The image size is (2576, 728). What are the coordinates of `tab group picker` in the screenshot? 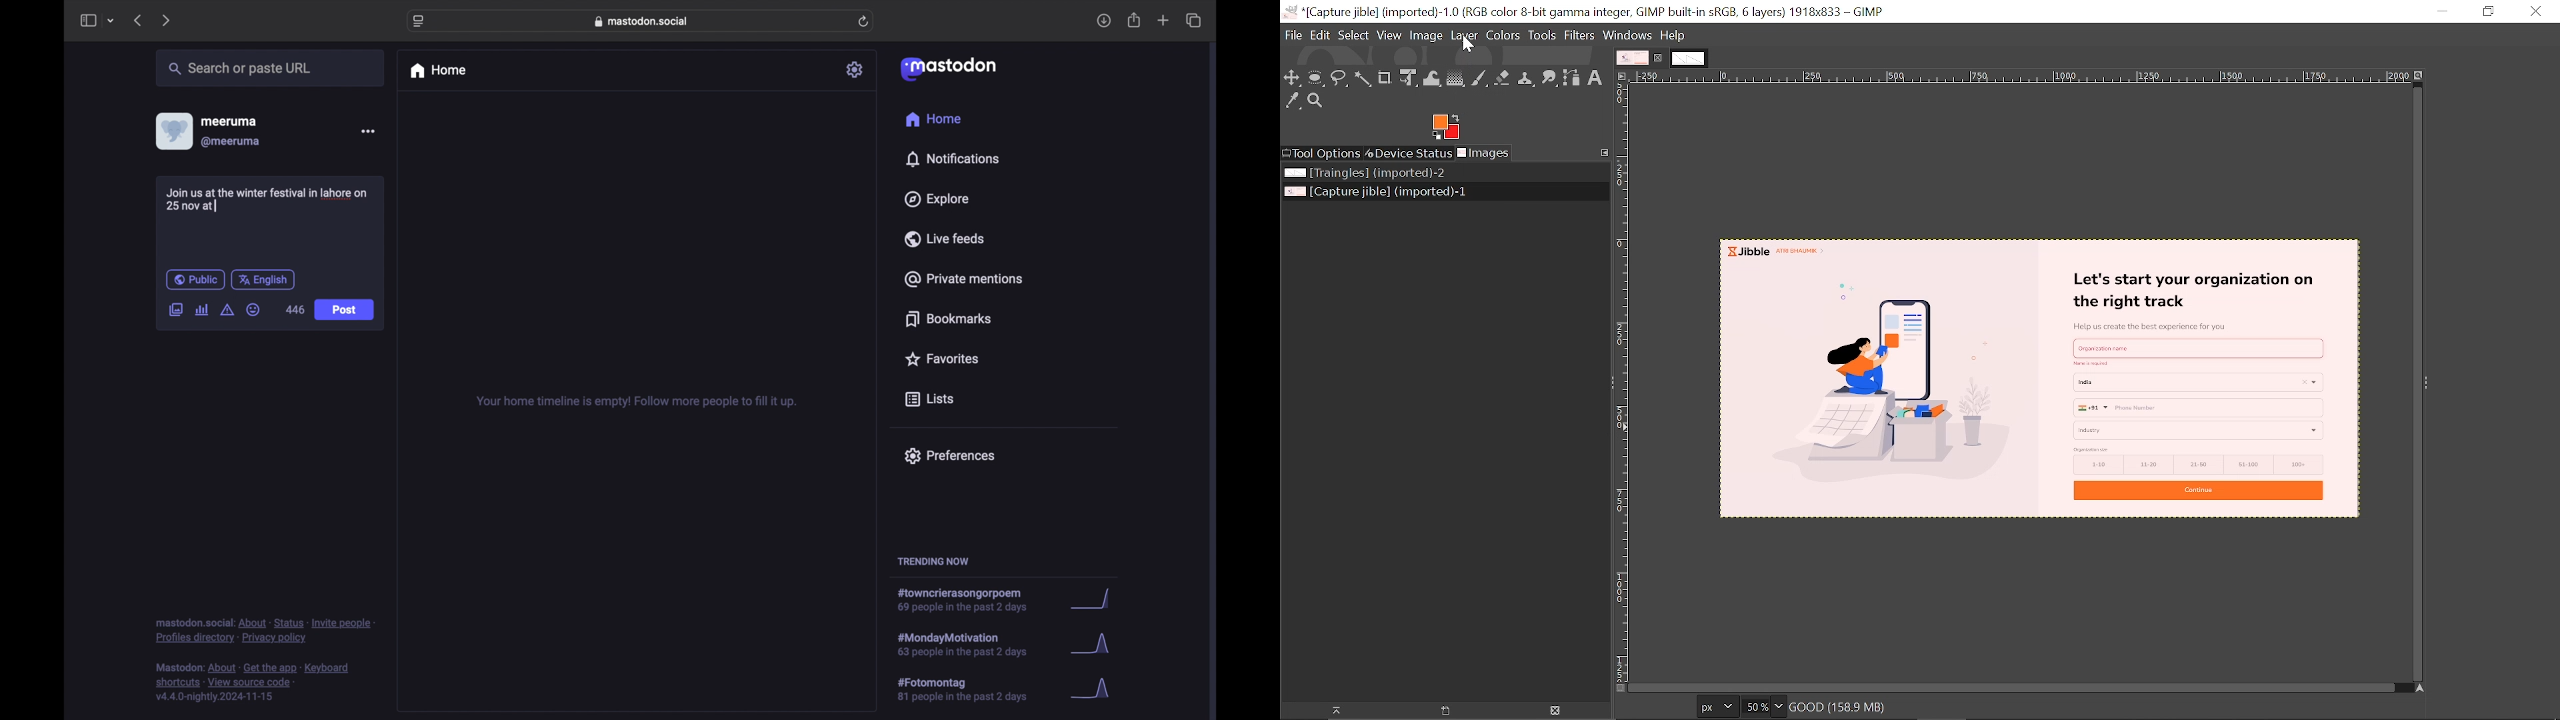 It's located at (111, 21).